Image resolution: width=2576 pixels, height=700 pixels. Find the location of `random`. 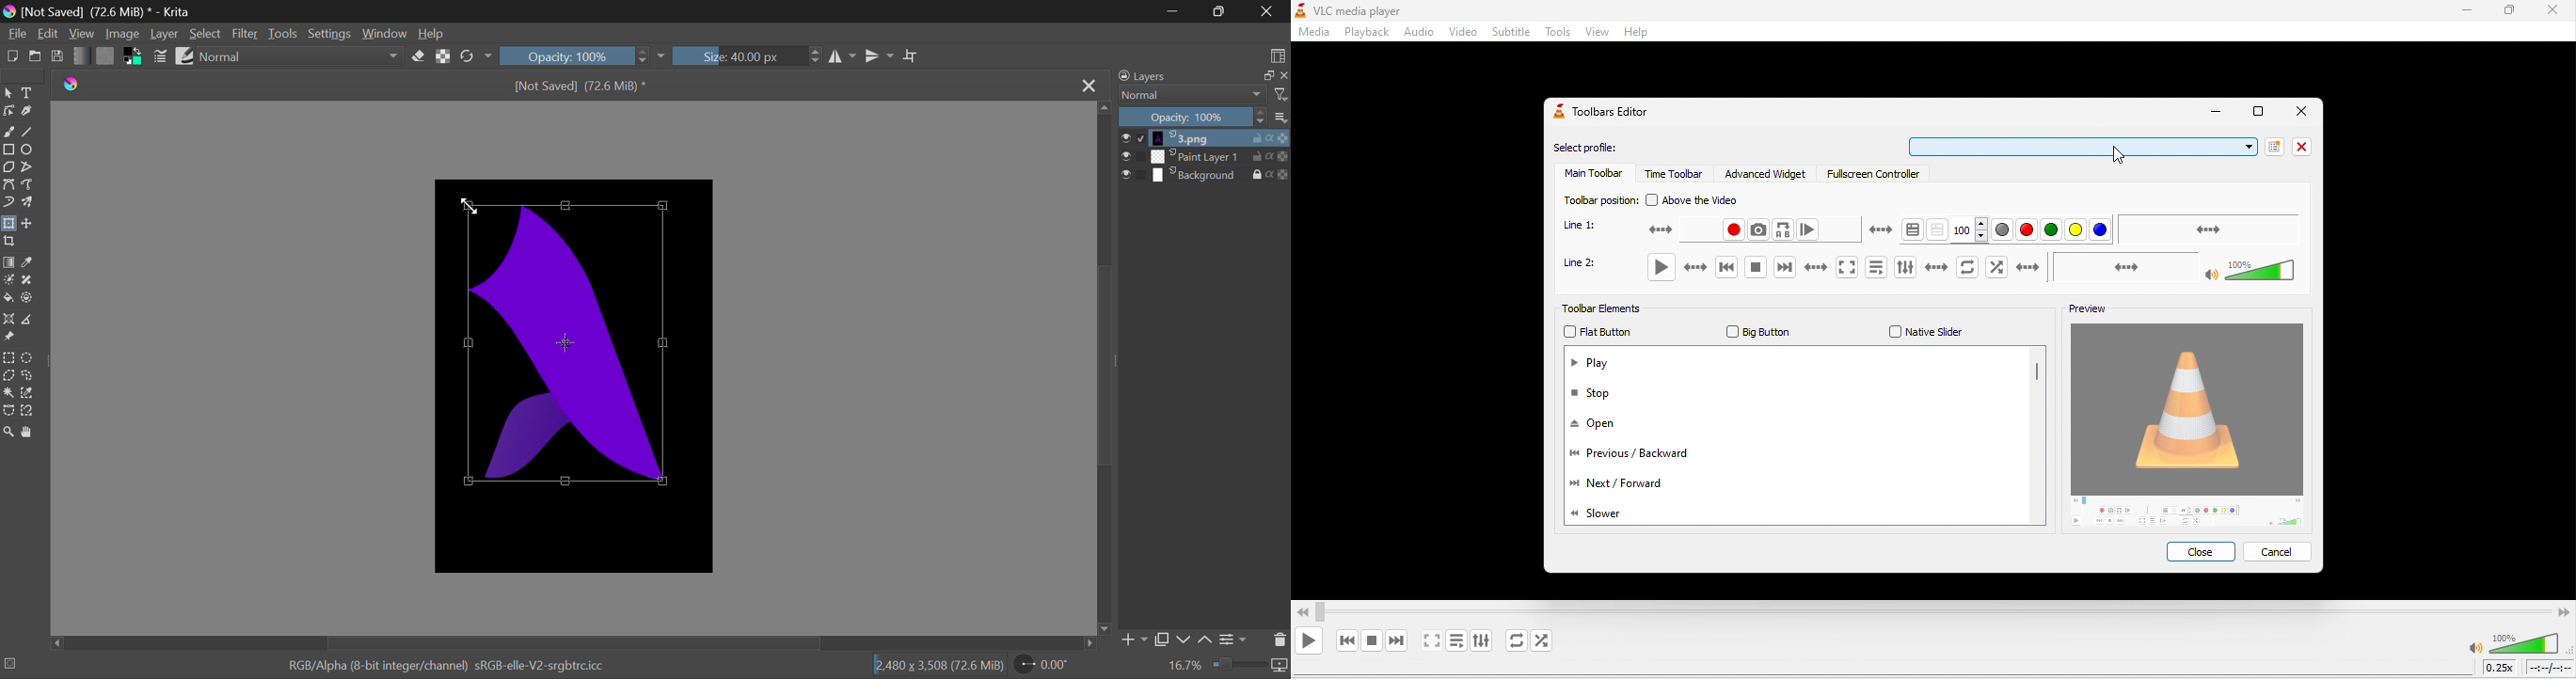

random is located at coordinates (1549, 642).